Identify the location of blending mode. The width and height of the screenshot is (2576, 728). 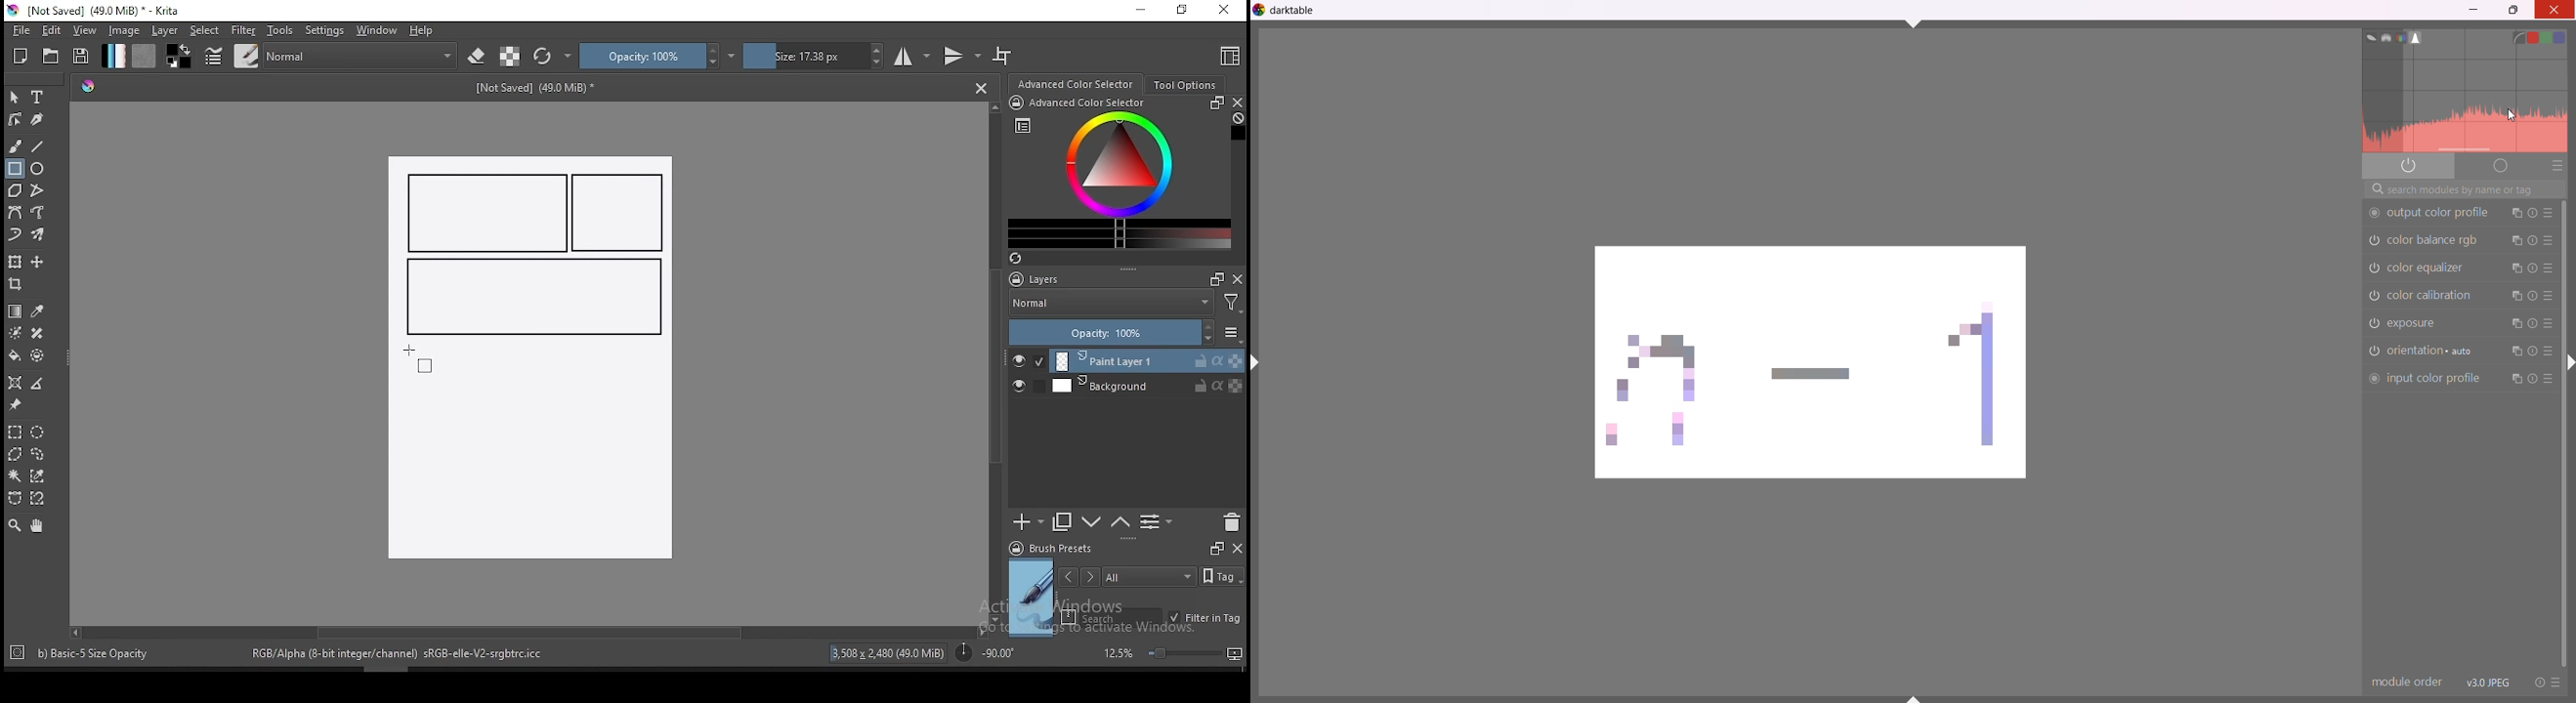
(361, 56).